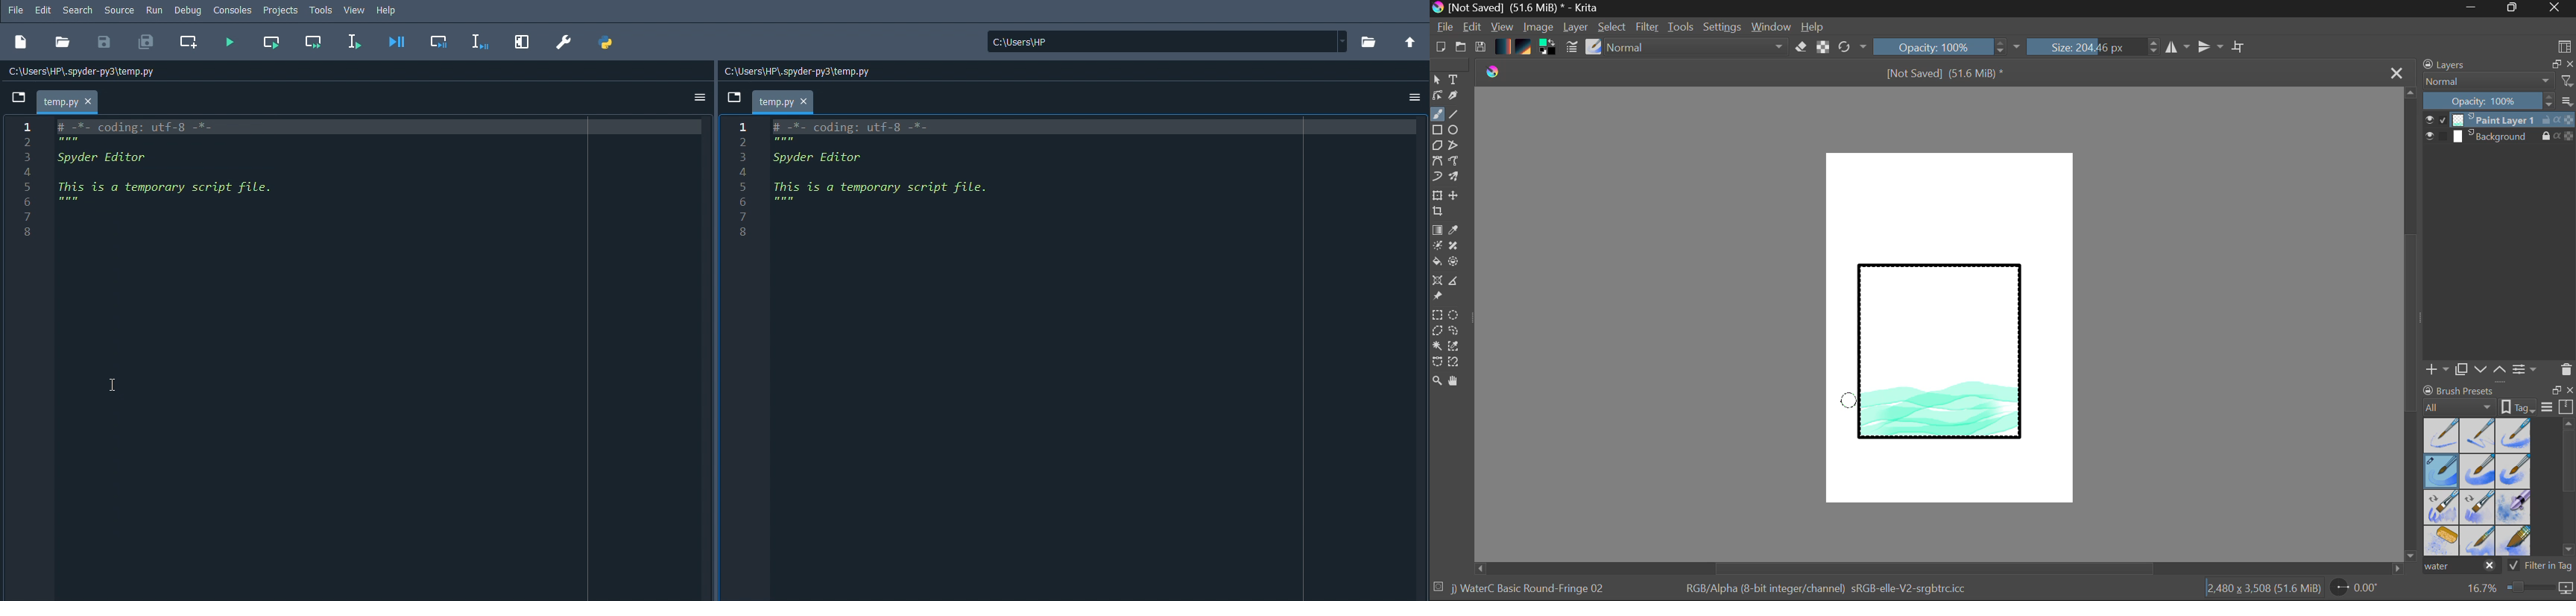  I want to click on Layer, so click(1577, 27).